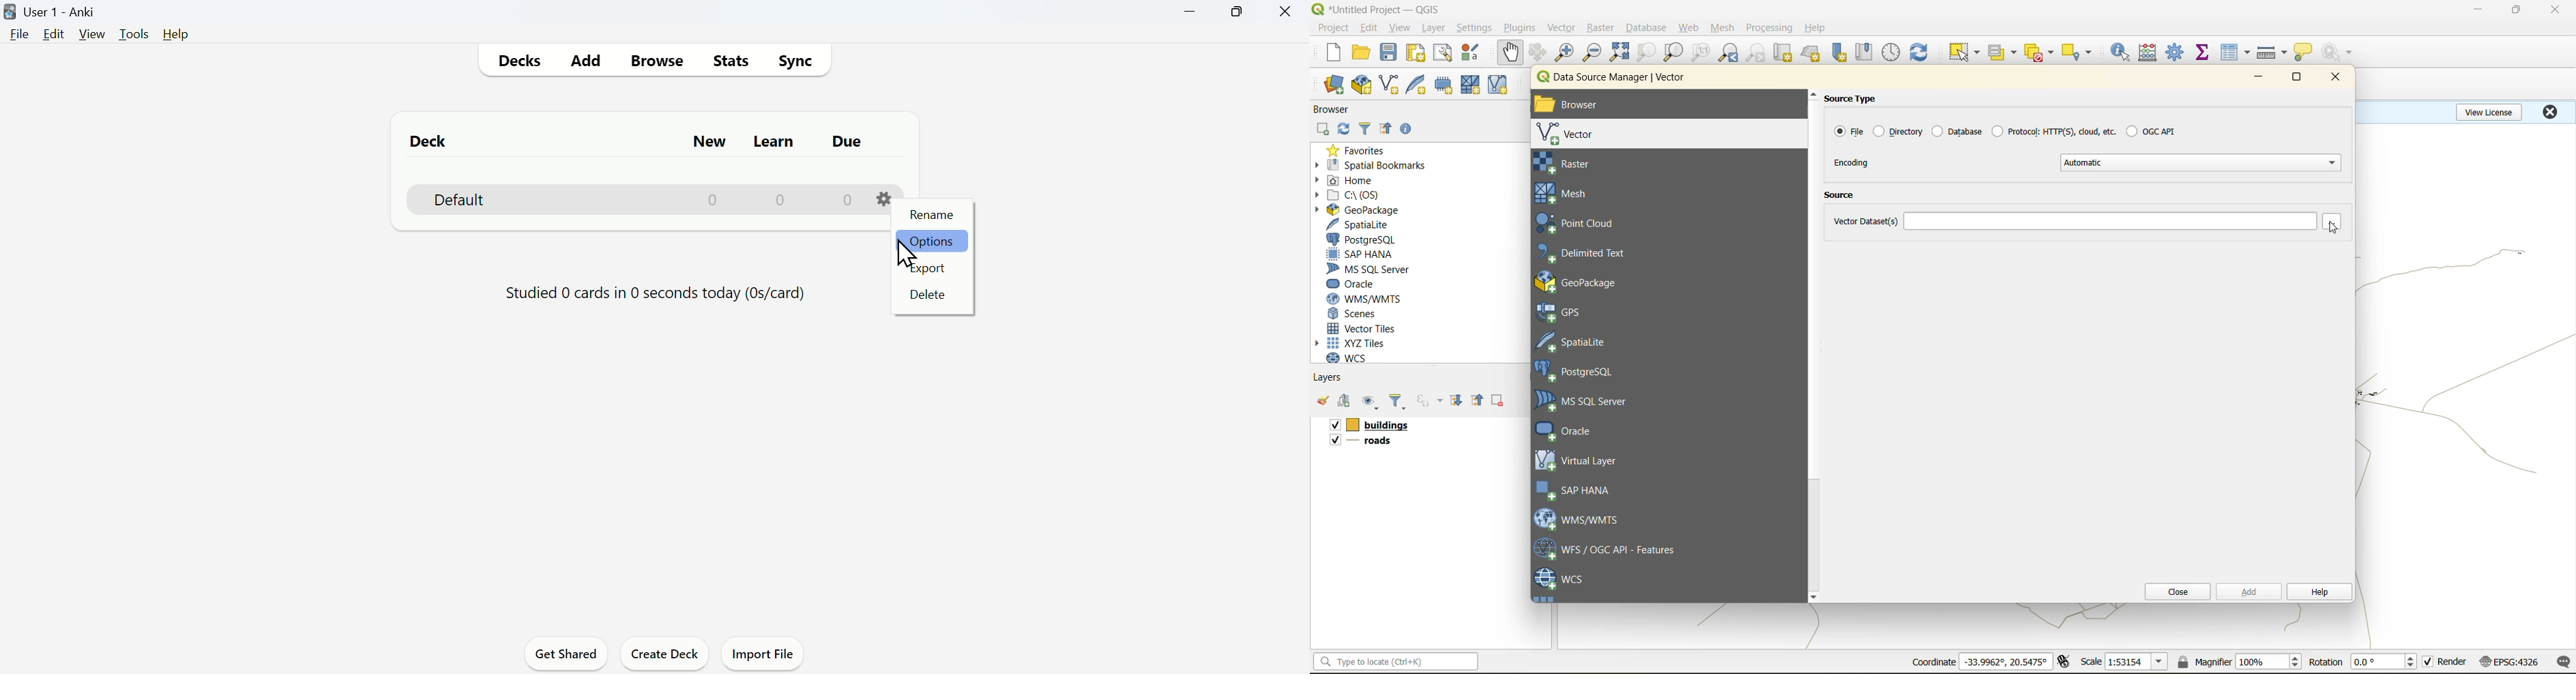  I want to click on new, so click(1332, 52).